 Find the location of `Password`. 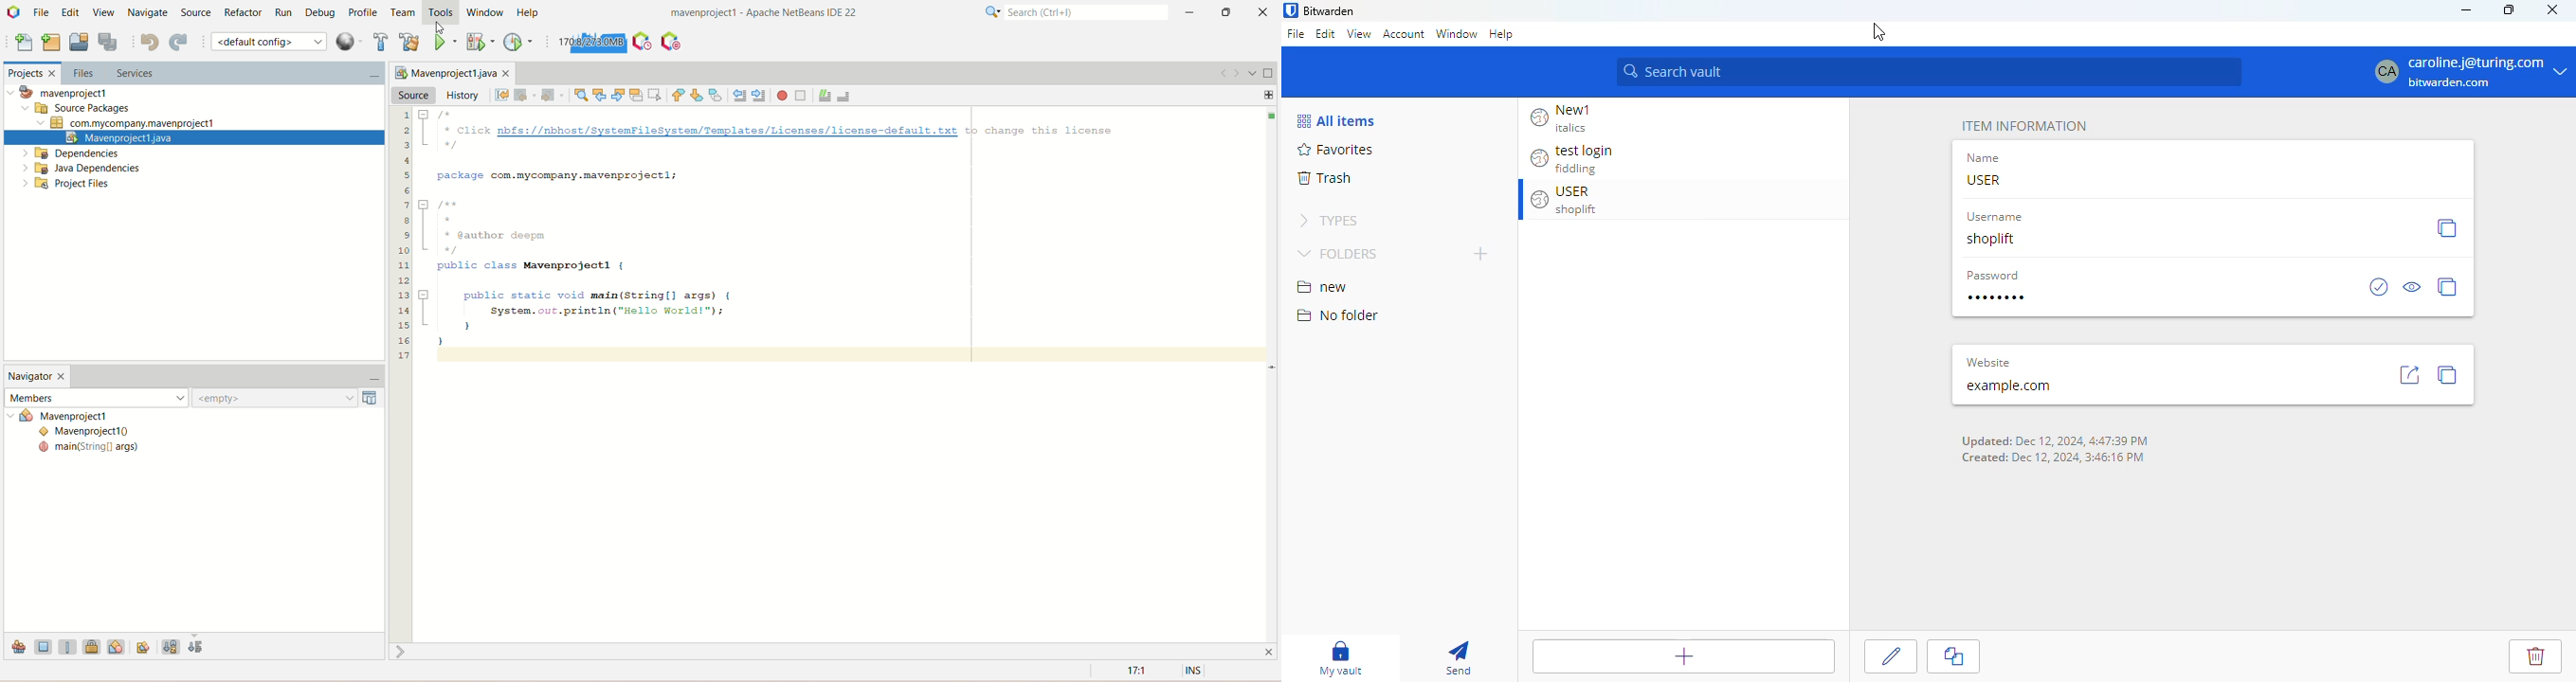

Password is located at coordinates (1993, 275).